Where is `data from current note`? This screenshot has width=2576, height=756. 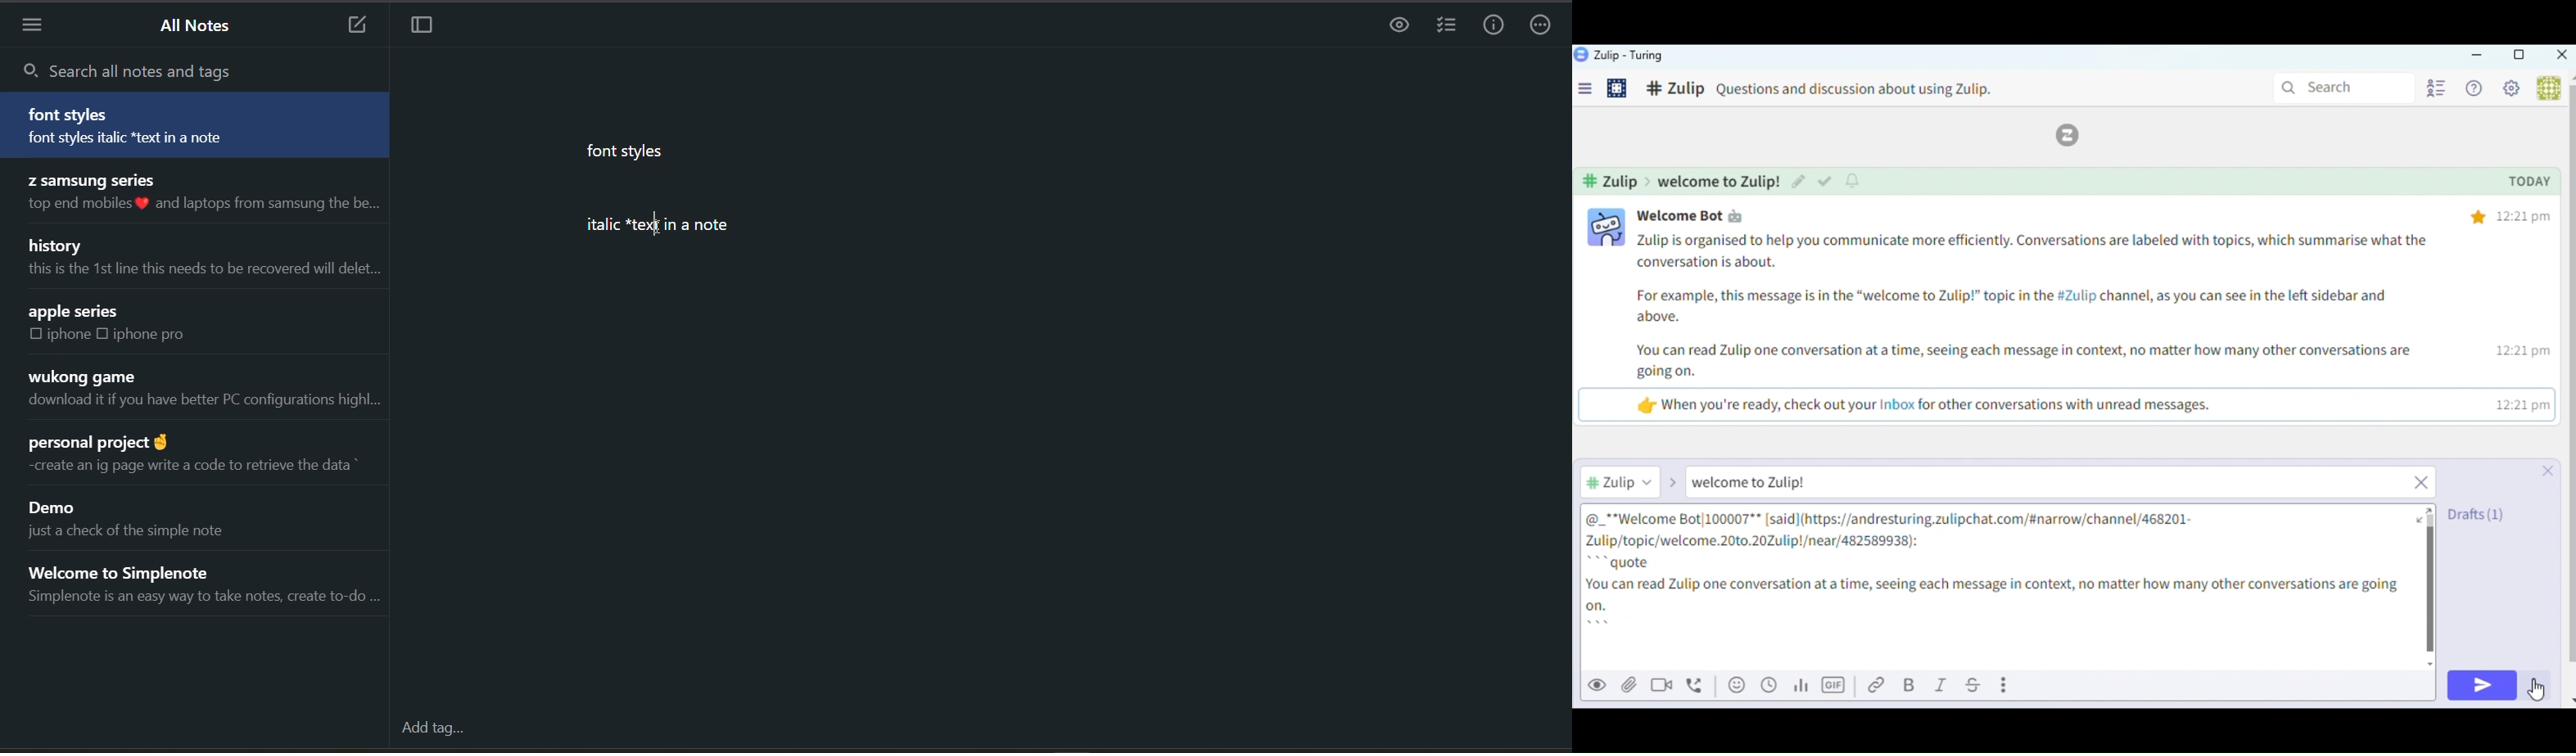
data from current note is located at coordinates (661, 205).